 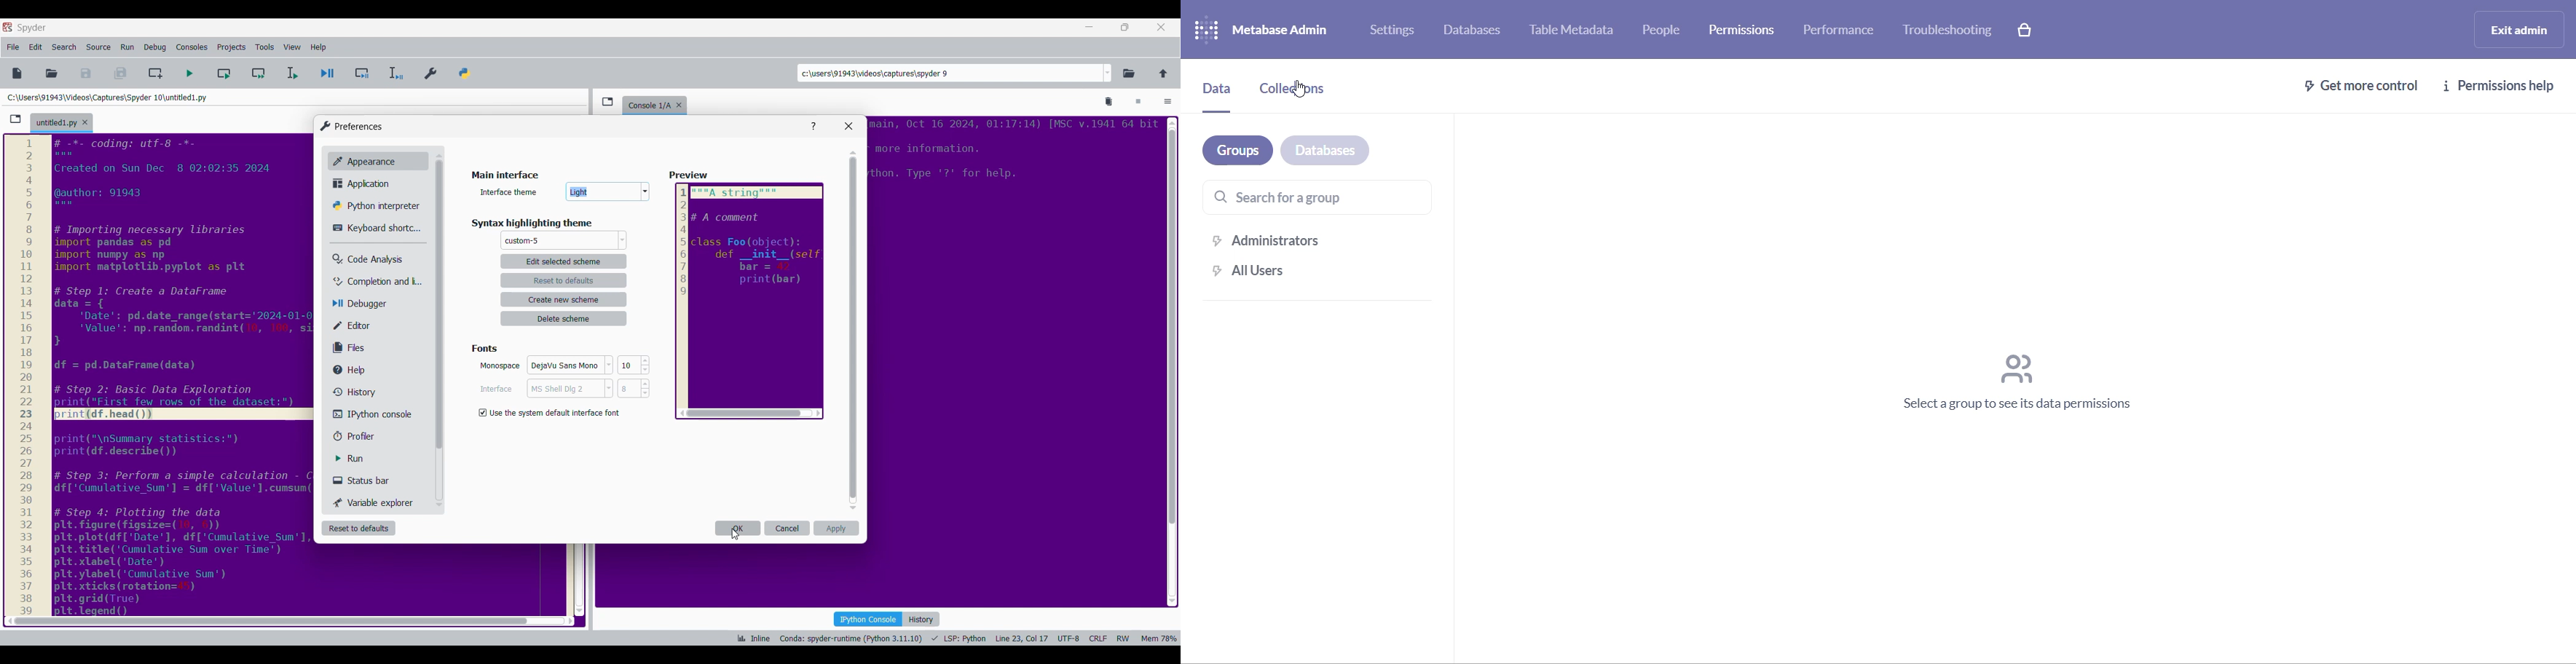 What do you see at coordinates (355, 370) in the screenshot?
I see `Help` at bounding box center [355, 370].